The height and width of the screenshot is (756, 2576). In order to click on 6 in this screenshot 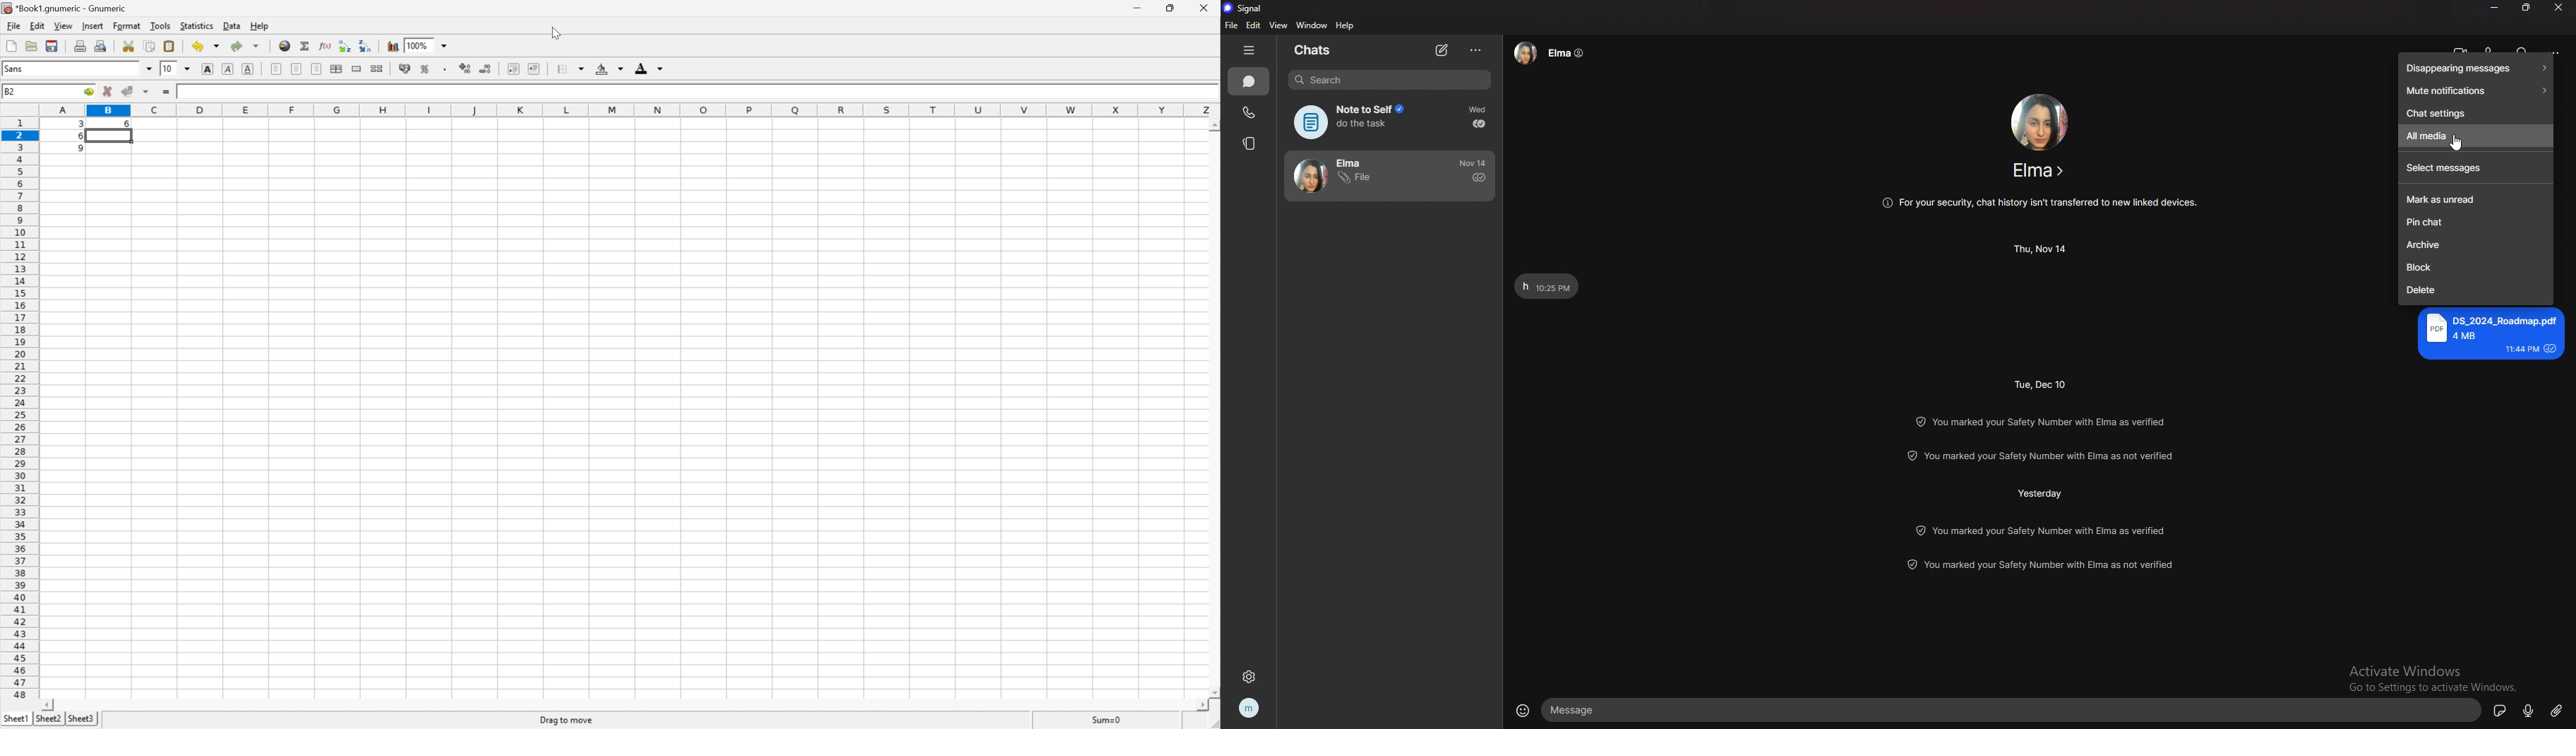, I will do `click(126, 122)`.